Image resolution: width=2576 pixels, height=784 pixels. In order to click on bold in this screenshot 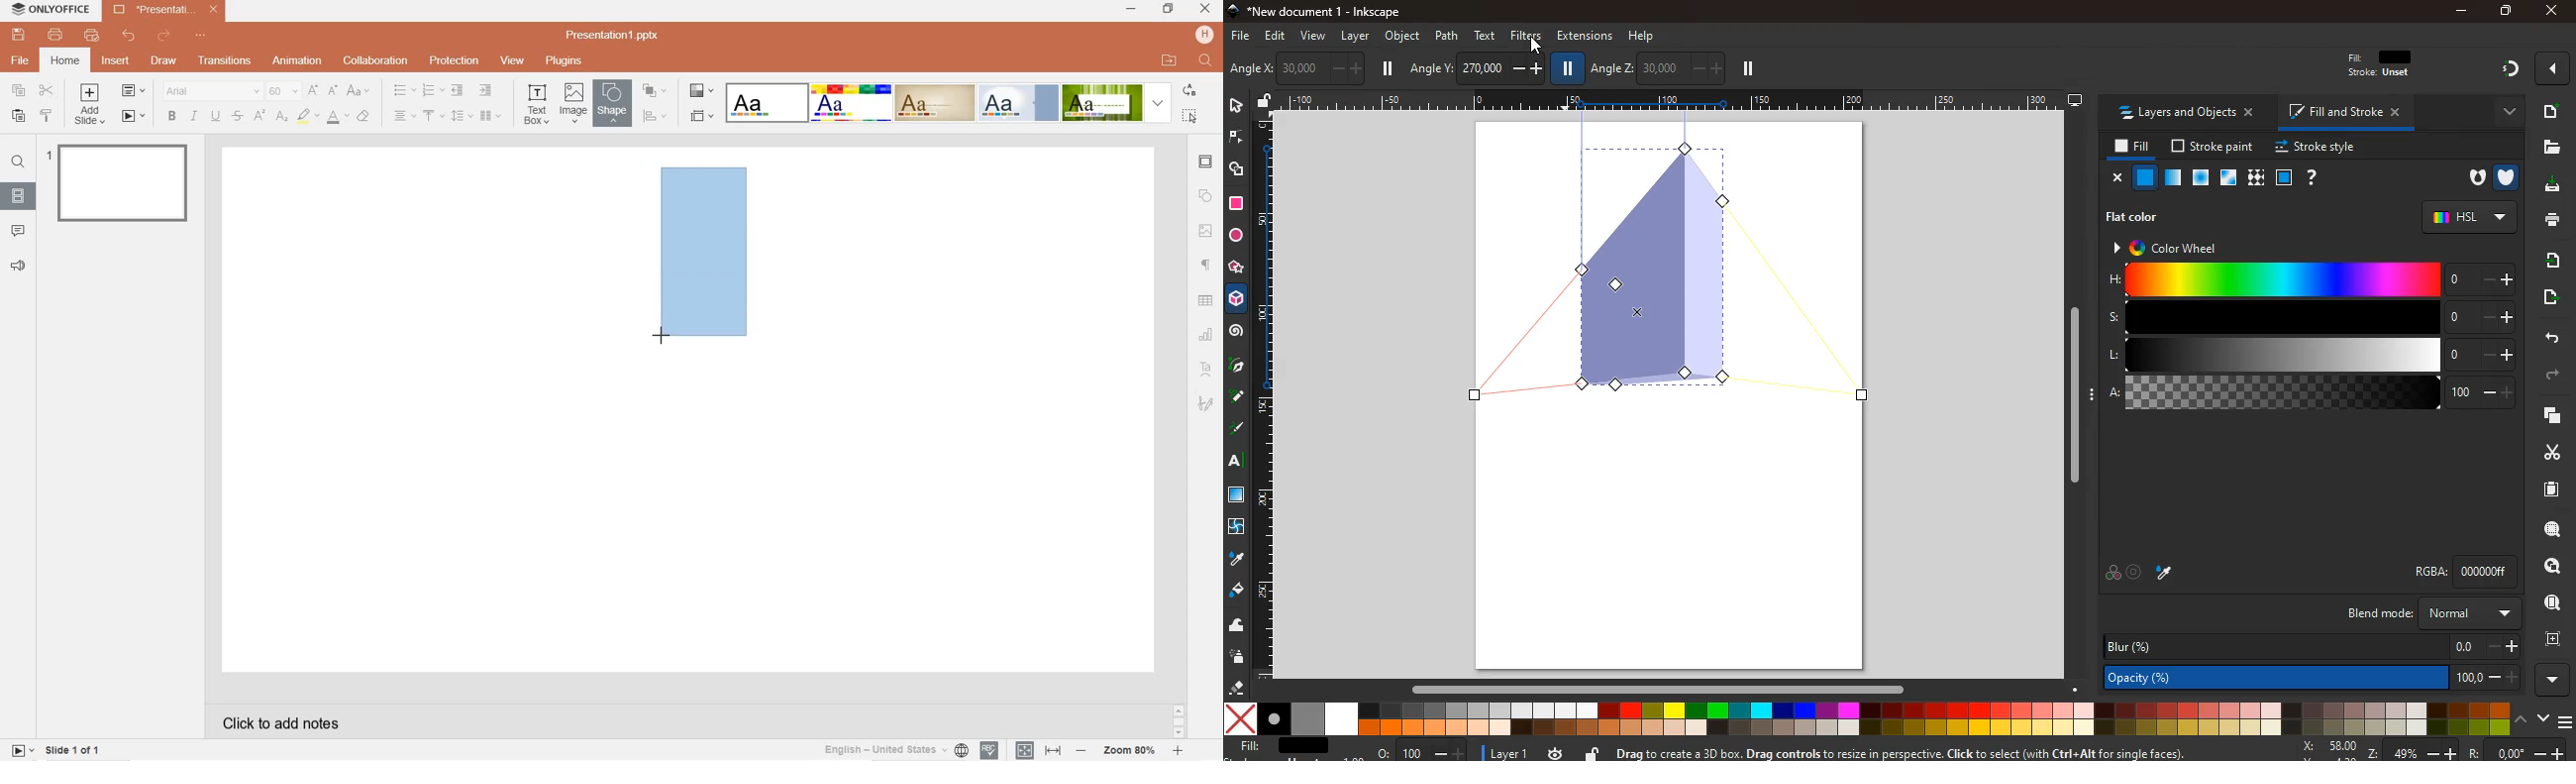, I will do `click(171, 116)`.